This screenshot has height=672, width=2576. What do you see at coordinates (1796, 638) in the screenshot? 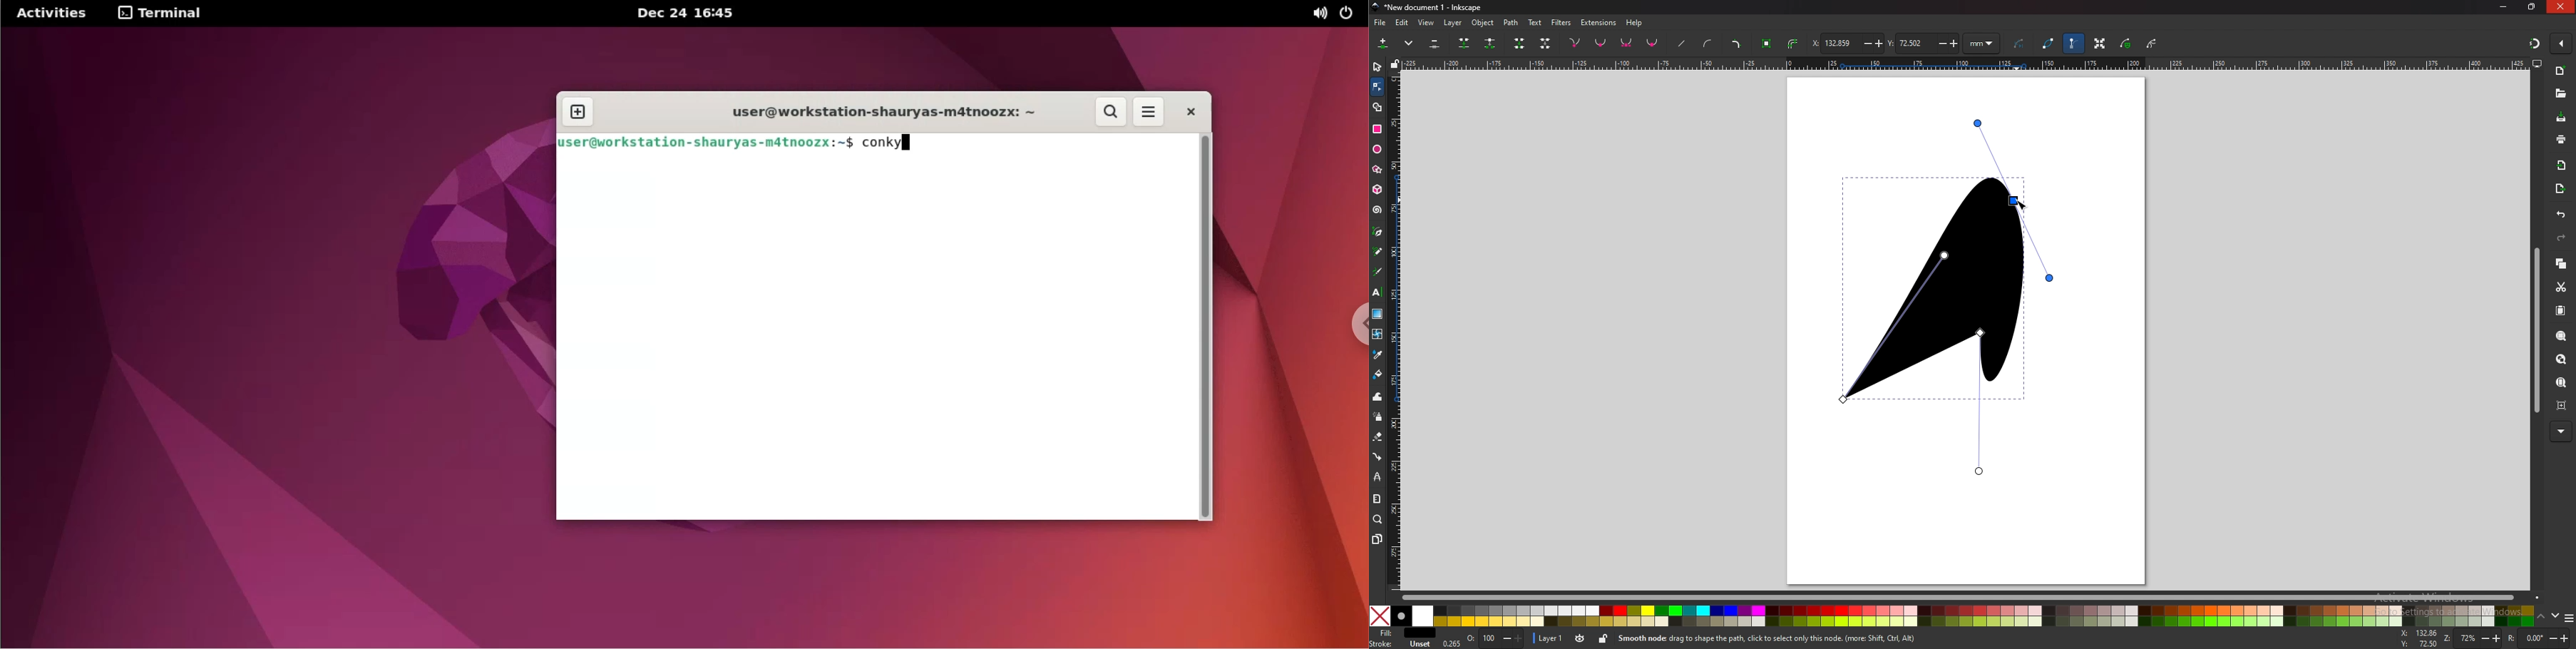
I see `info` at bounding box center [1796, 638].